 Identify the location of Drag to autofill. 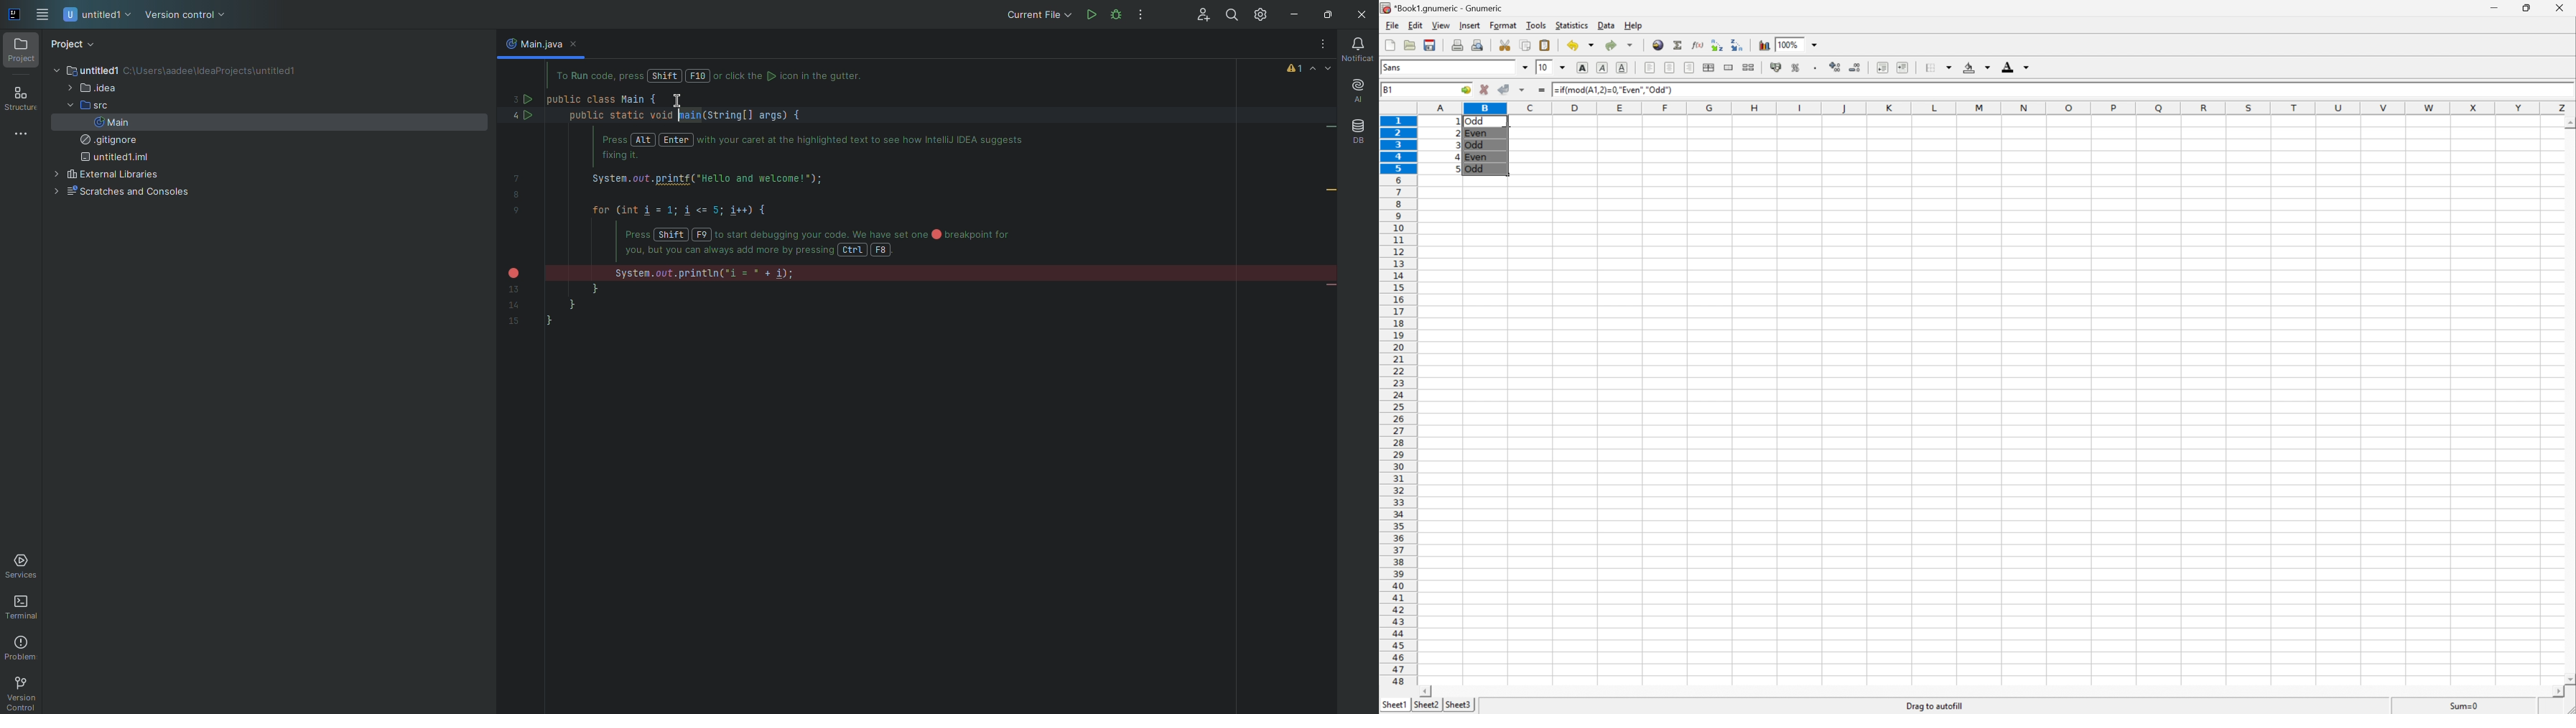
(1934, 706).